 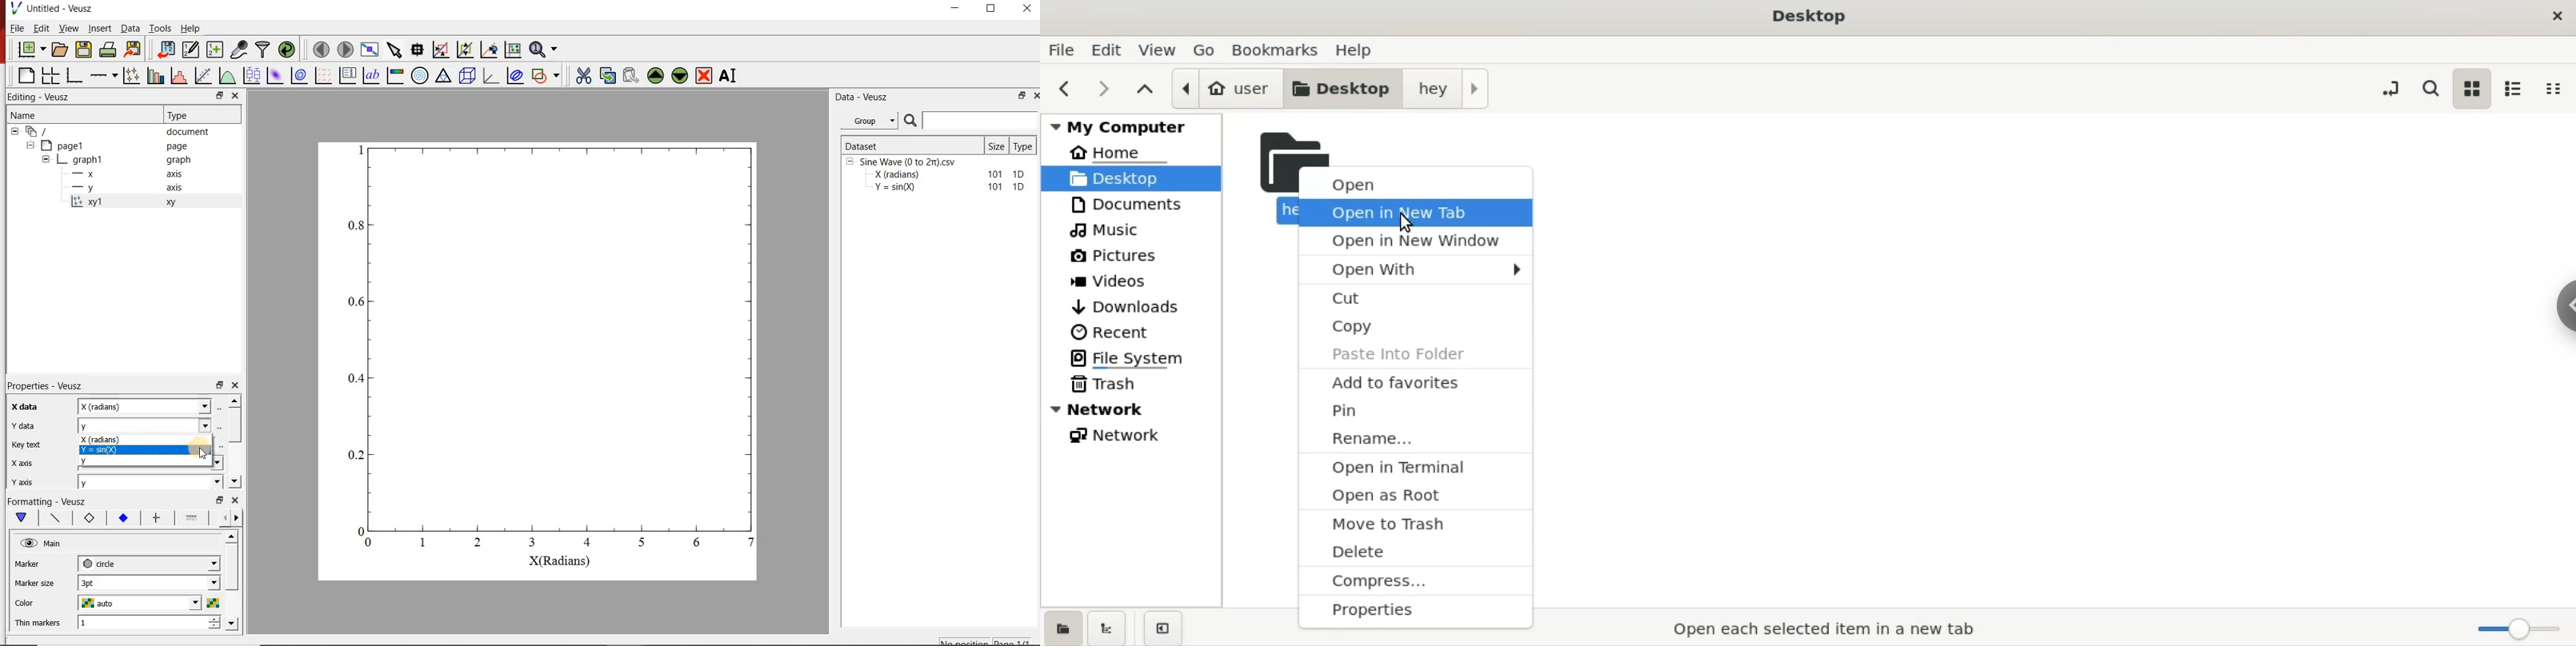 What do you see at coordinates (121, 519) in the screenshot?
I see `1.2` at bounding box center [121, 519].